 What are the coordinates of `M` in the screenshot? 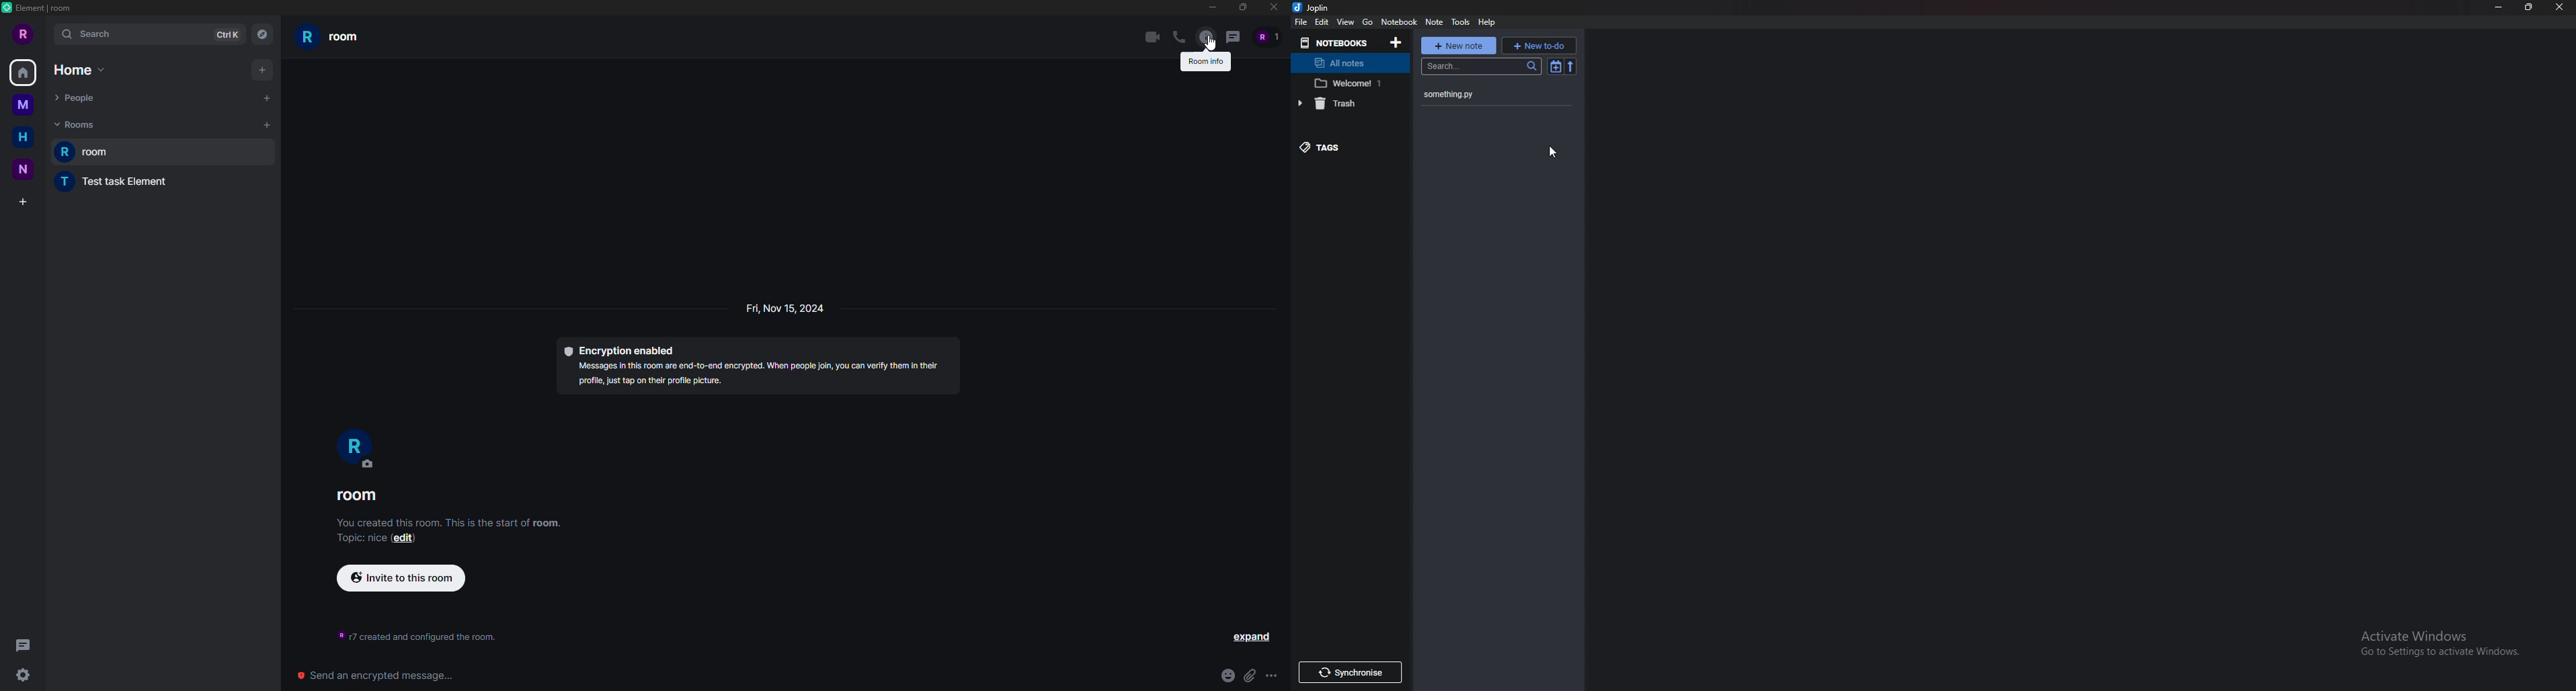 It's located at (25, 108).